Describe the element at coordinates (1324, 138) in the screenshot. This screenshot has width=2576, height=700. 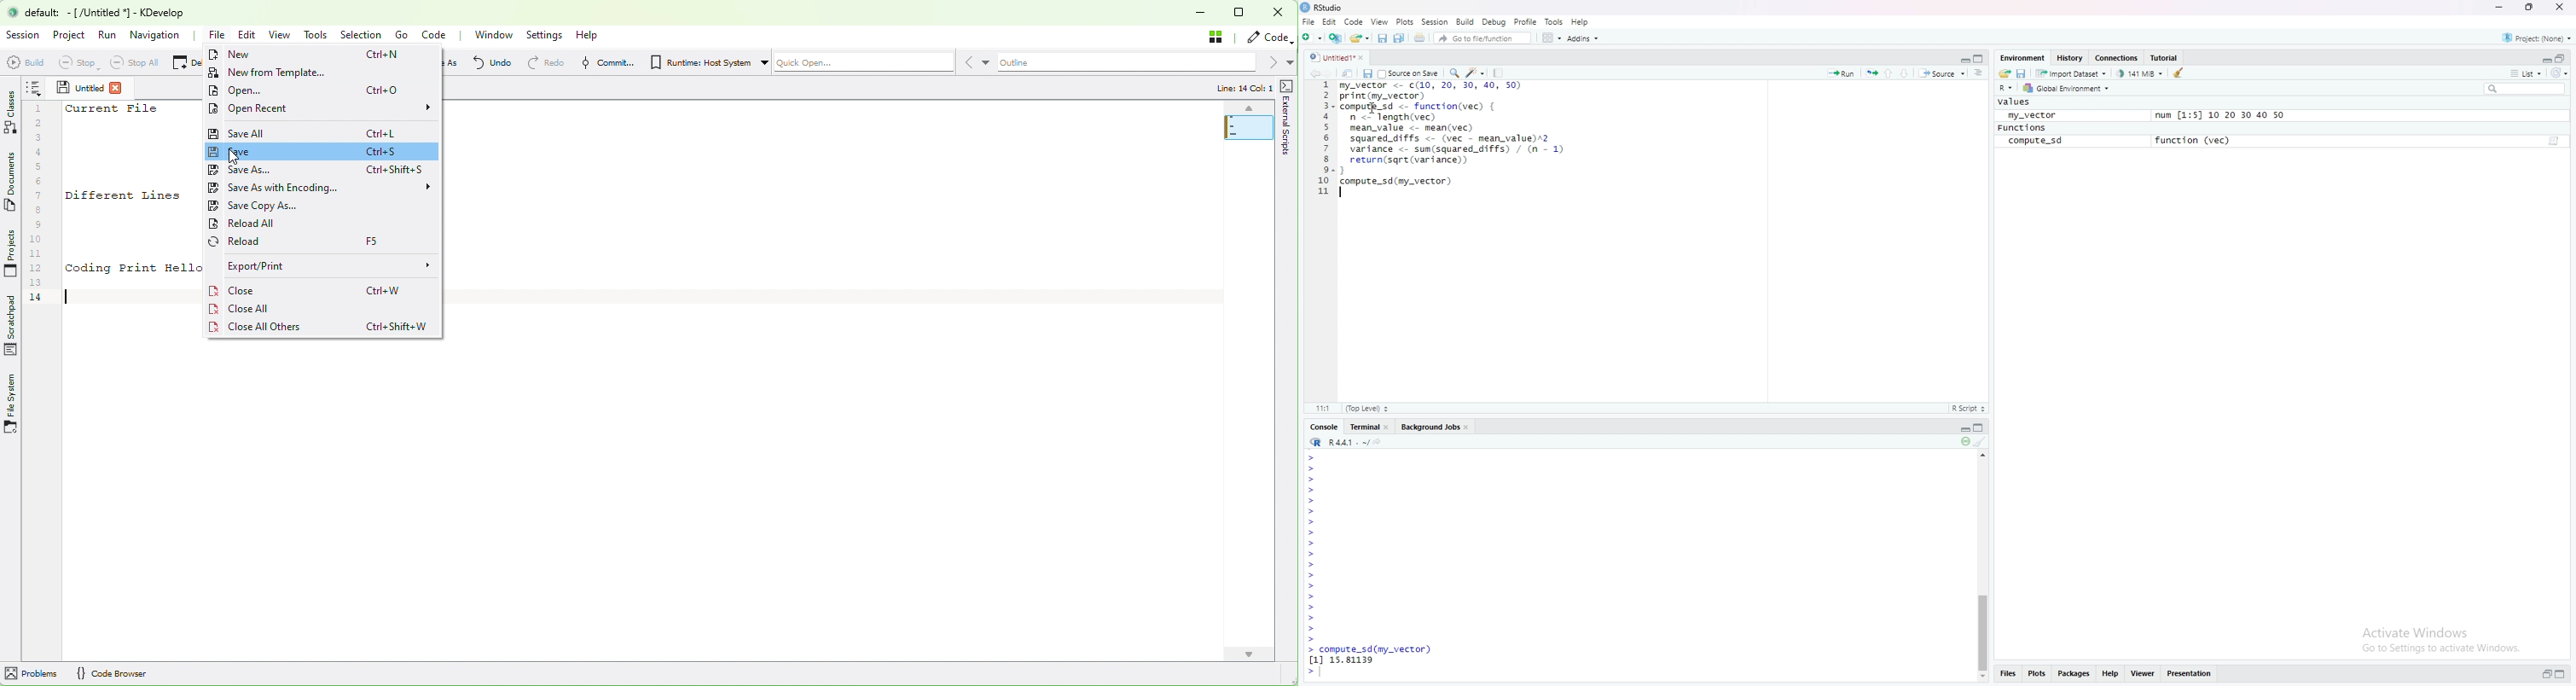
I see `1 2 3 4 5 6 7 8 9 10 11` at that location.